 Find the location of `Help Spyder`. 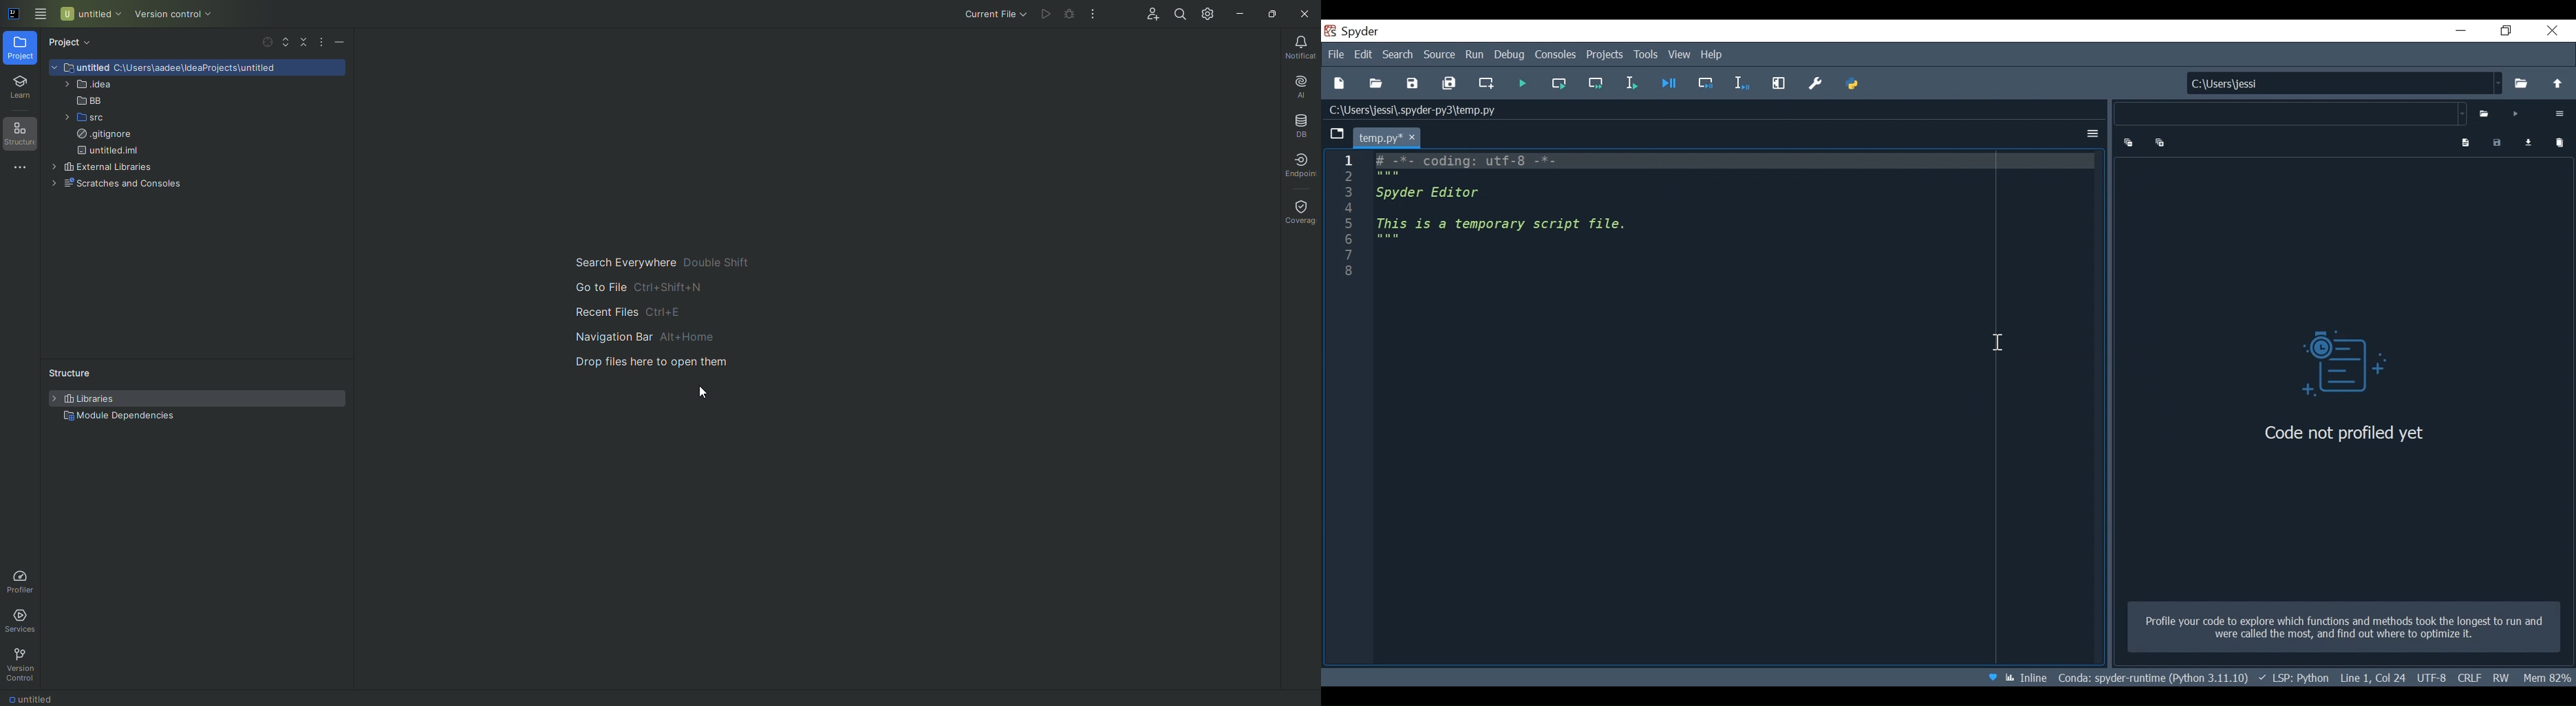

Help Spyder is located at coordinates (1990, 675).